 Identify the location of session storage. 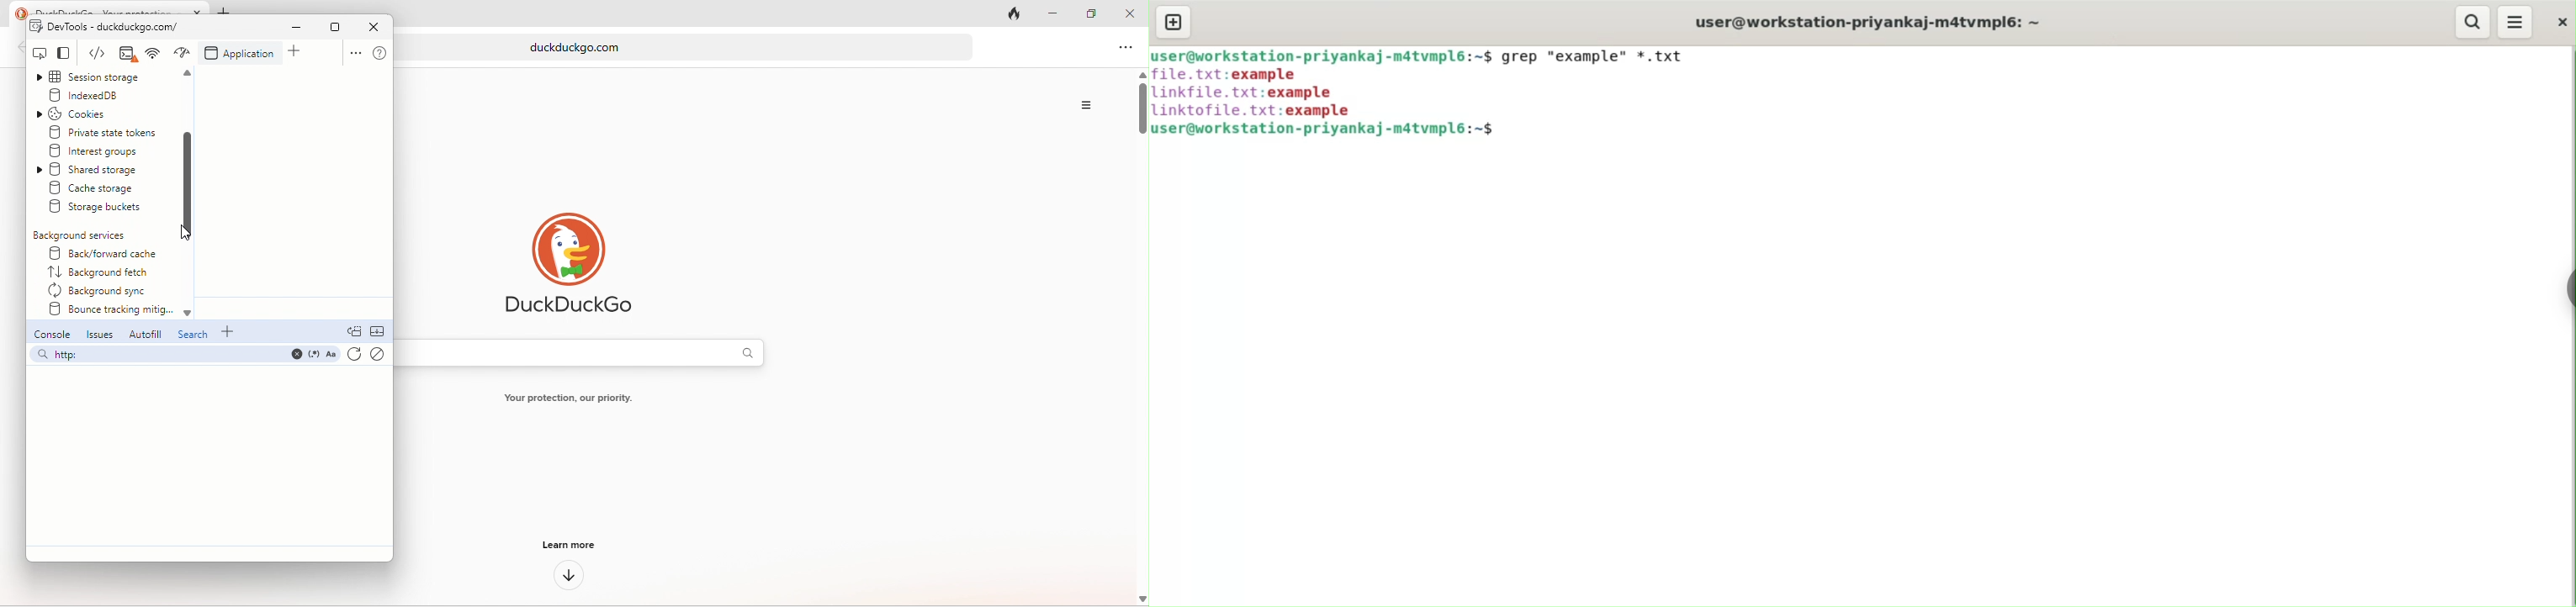
(102, 77).